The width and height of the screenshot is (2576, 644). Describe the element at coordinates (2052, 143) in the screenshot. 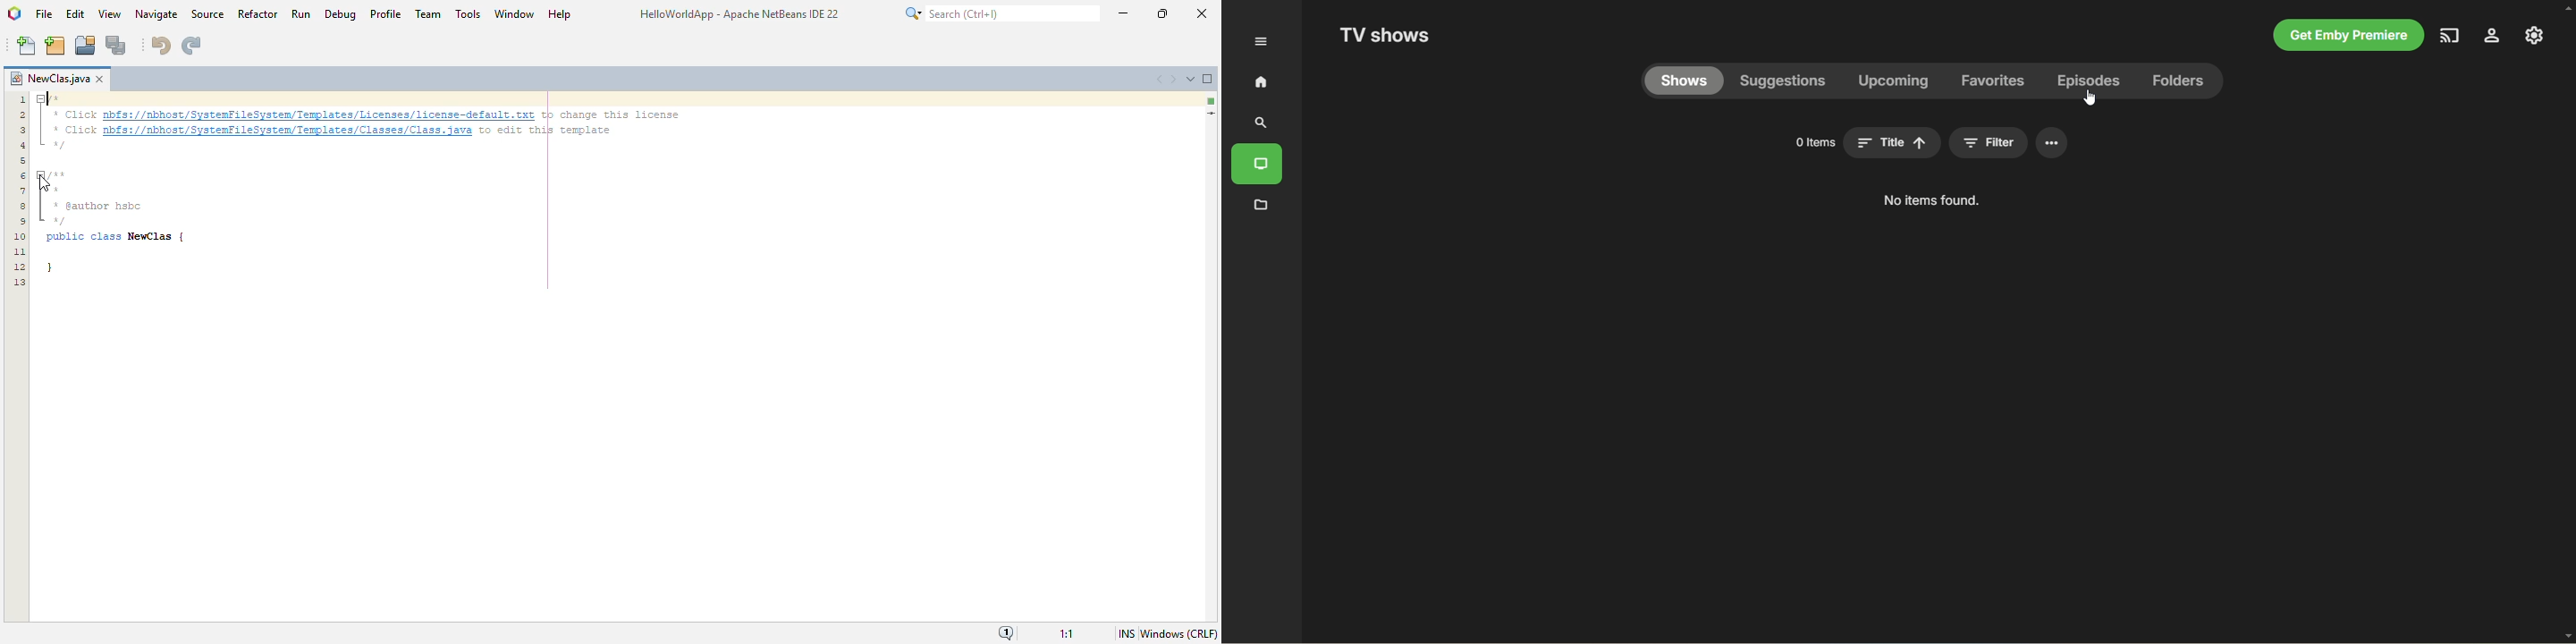

I see `settings` at that location.